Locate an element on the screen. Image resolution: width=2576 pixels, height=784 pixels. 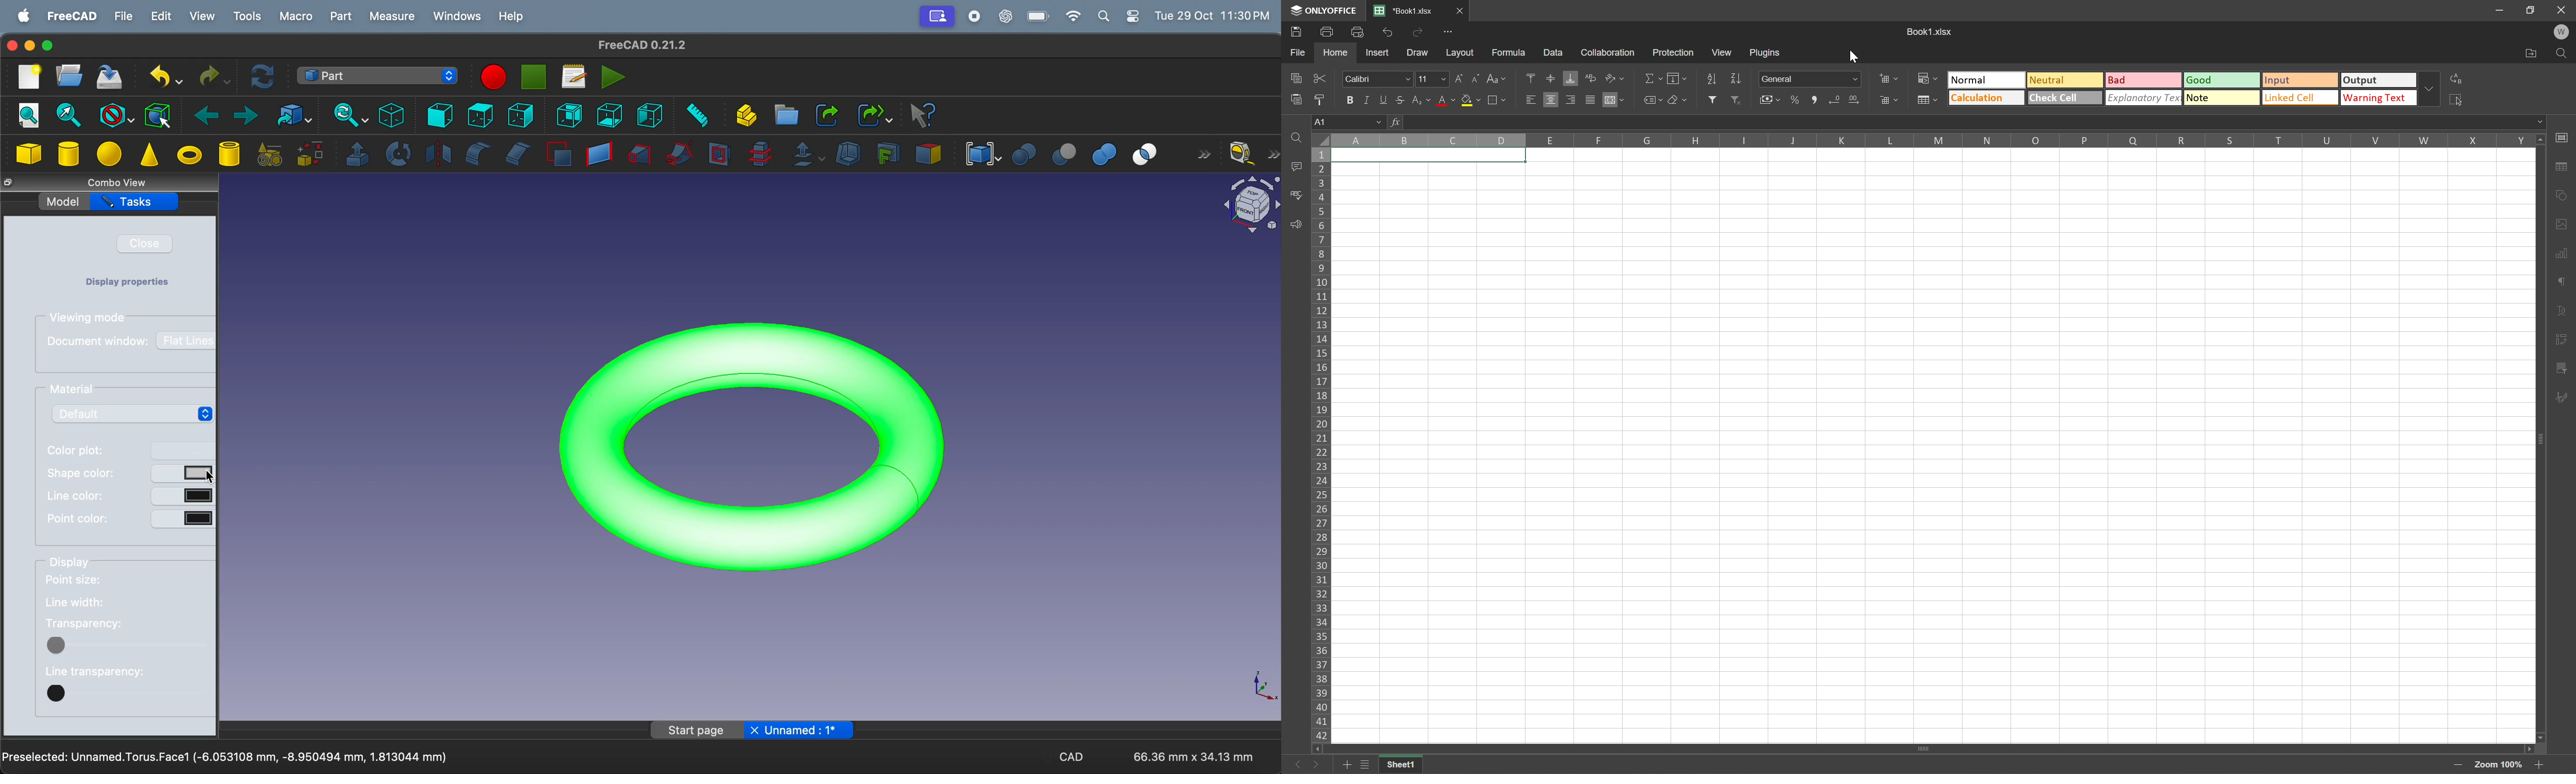
Align middle is located at coordinates (1551, 101).